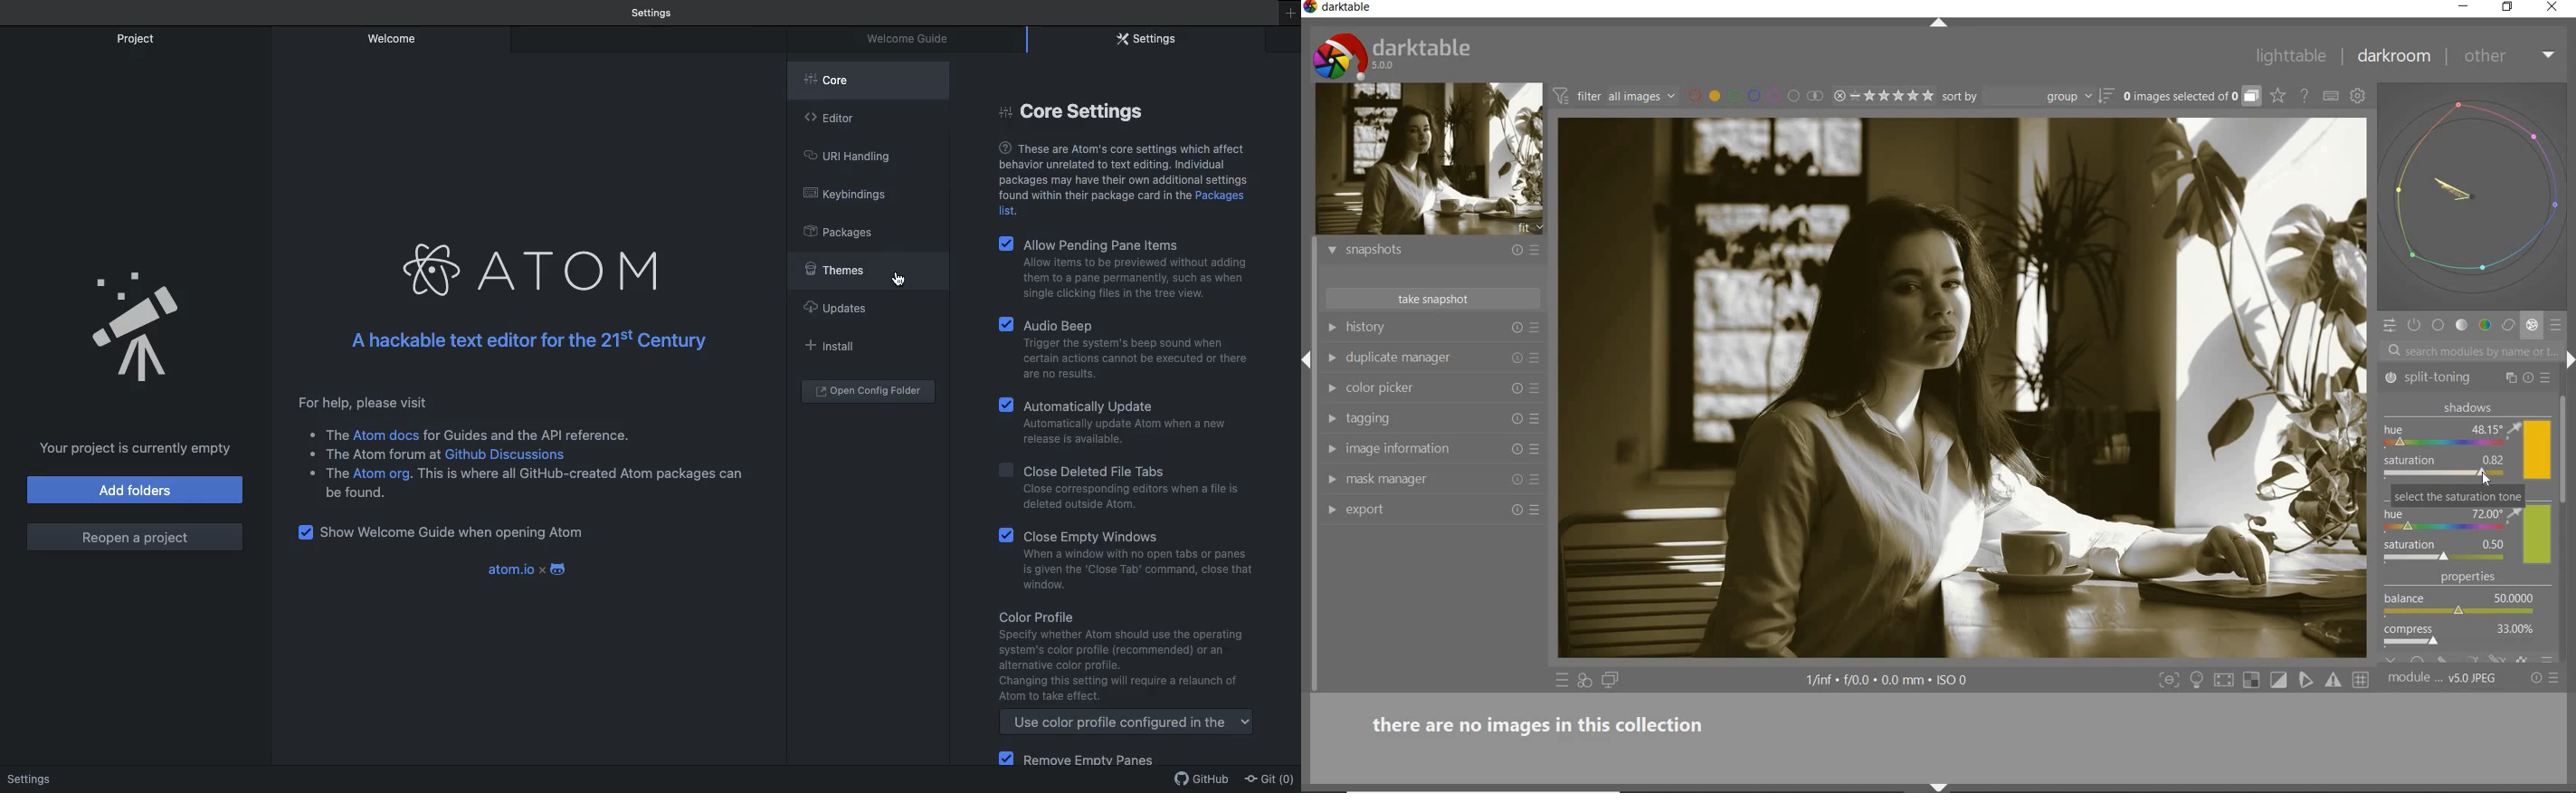 This screenshot has height=812, width=2576. I want to click on atom logo, so click(435, 271).